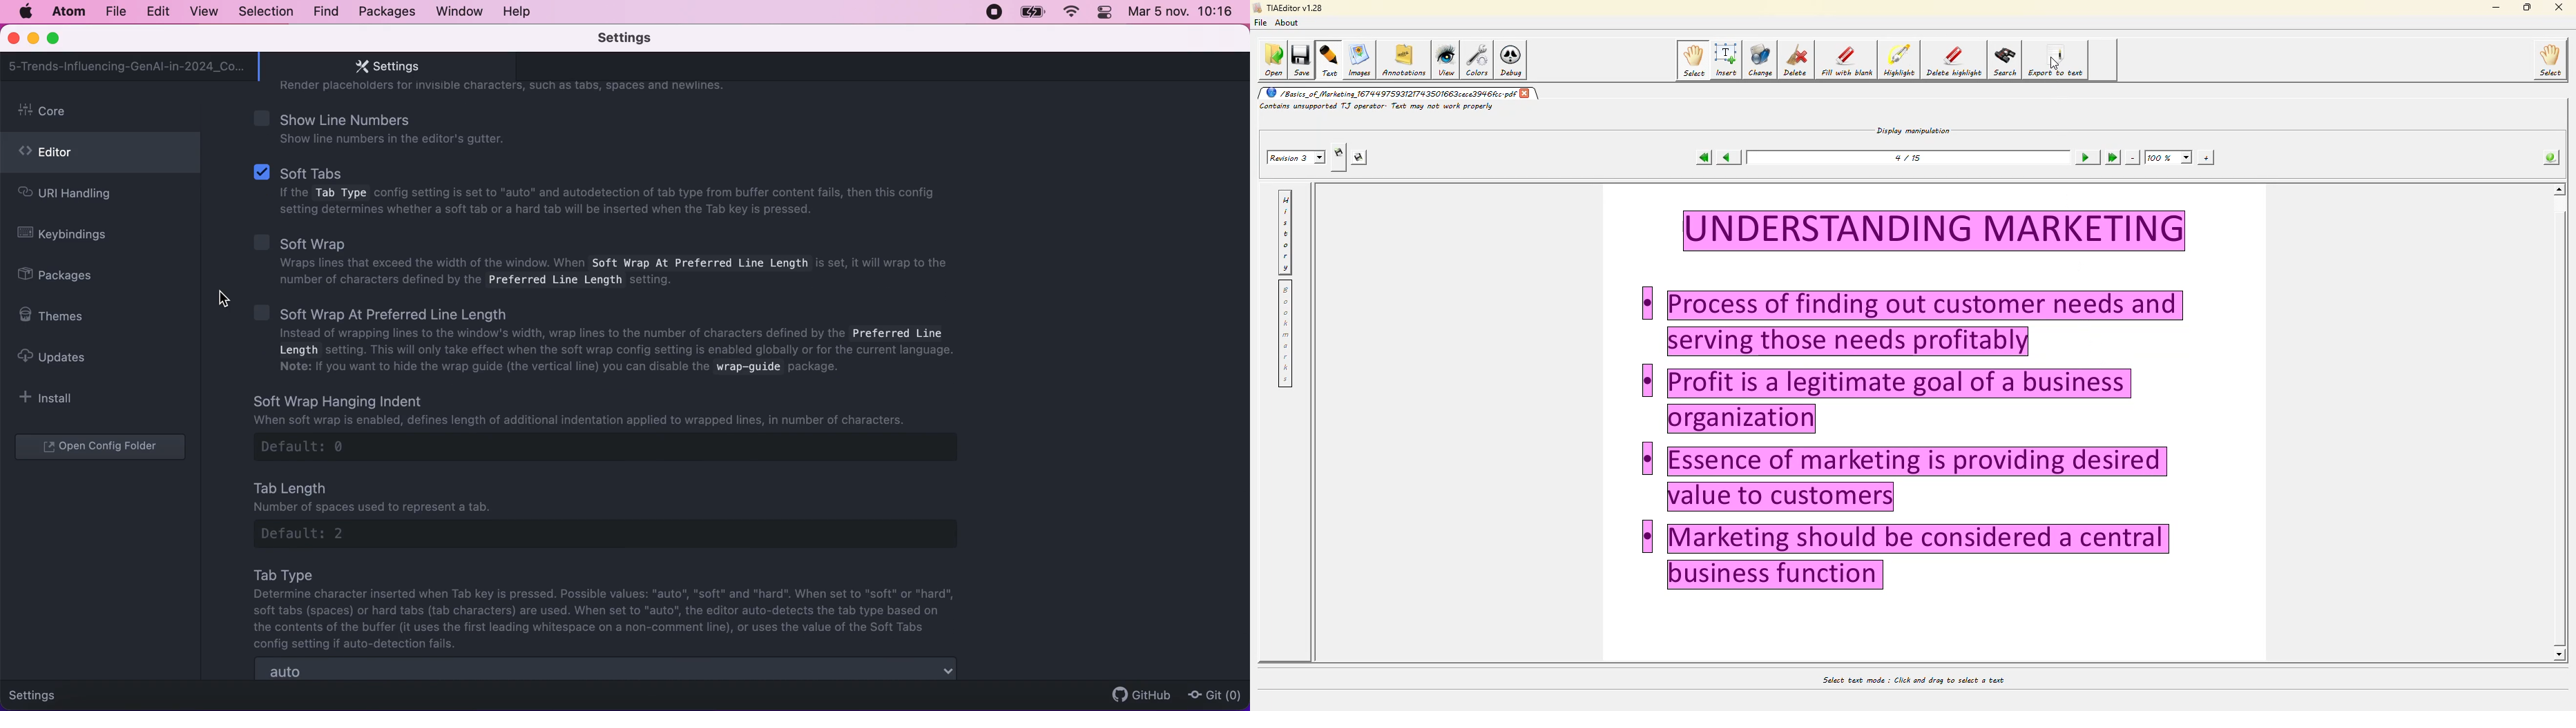  Describe the element at coordinates (1033, 12) in the screenshot. I see `battery` at that location.